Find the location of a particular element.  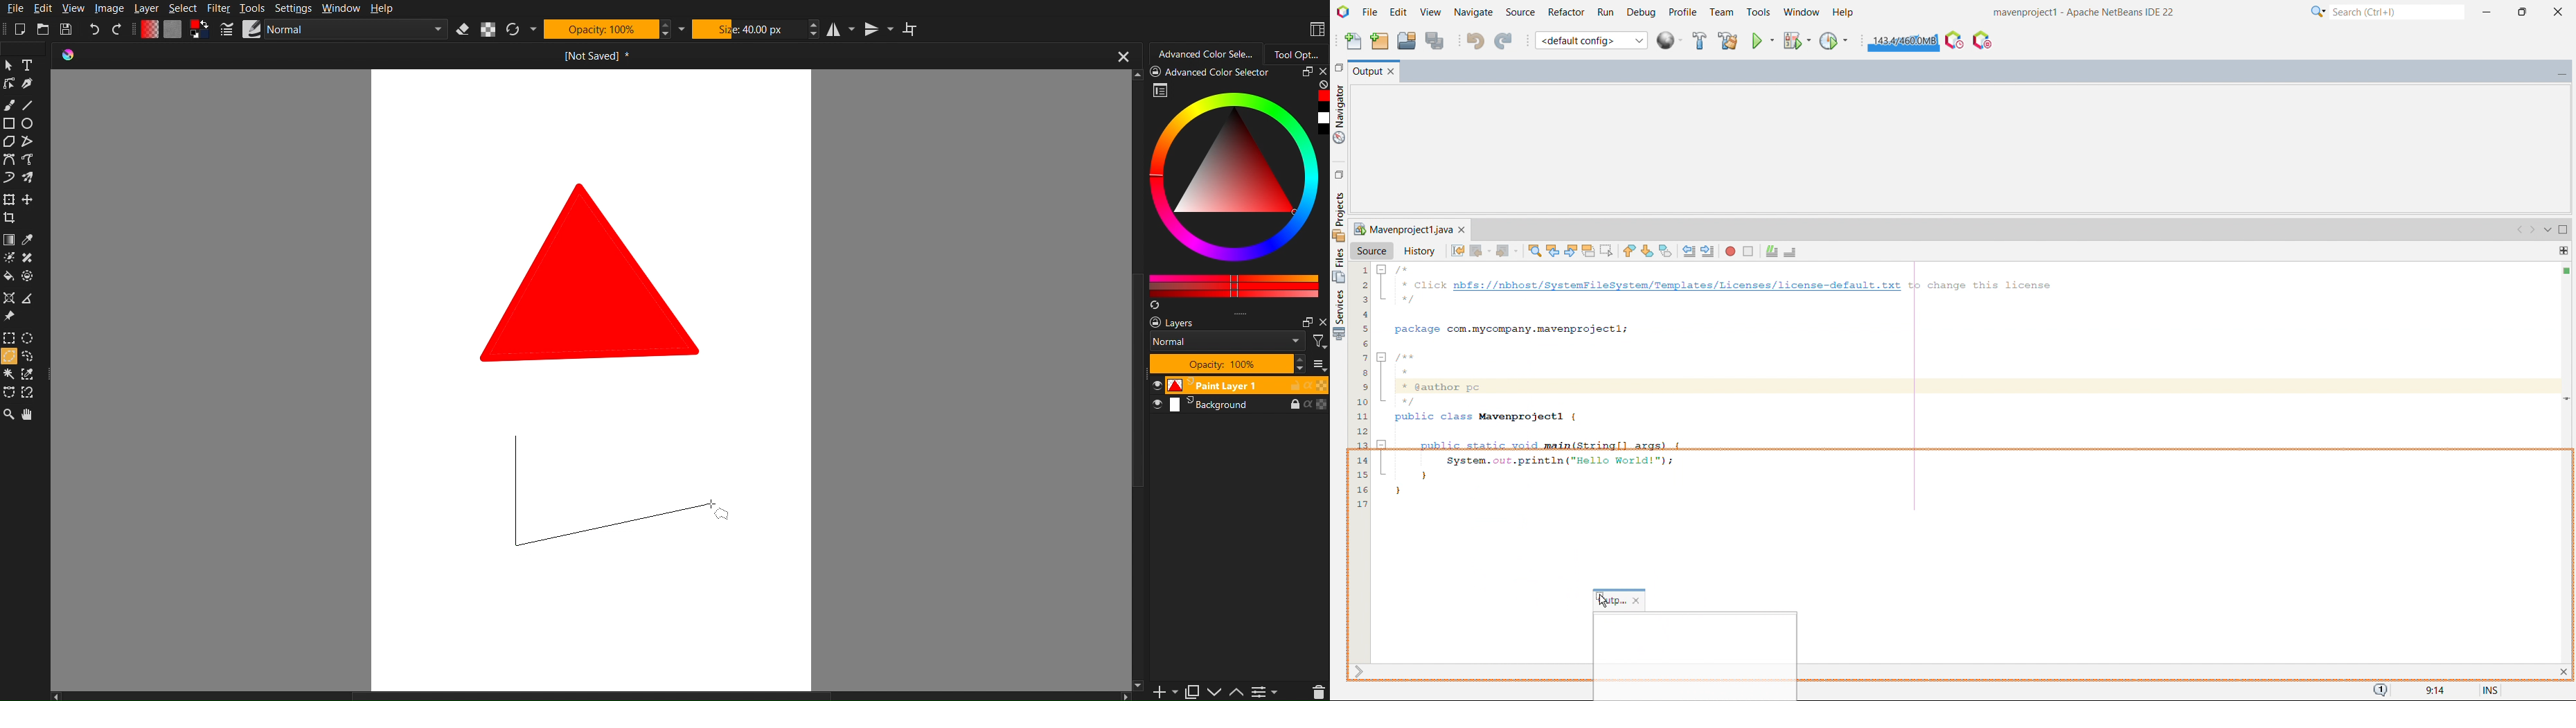

Tools is located at coordinates (252, 8).